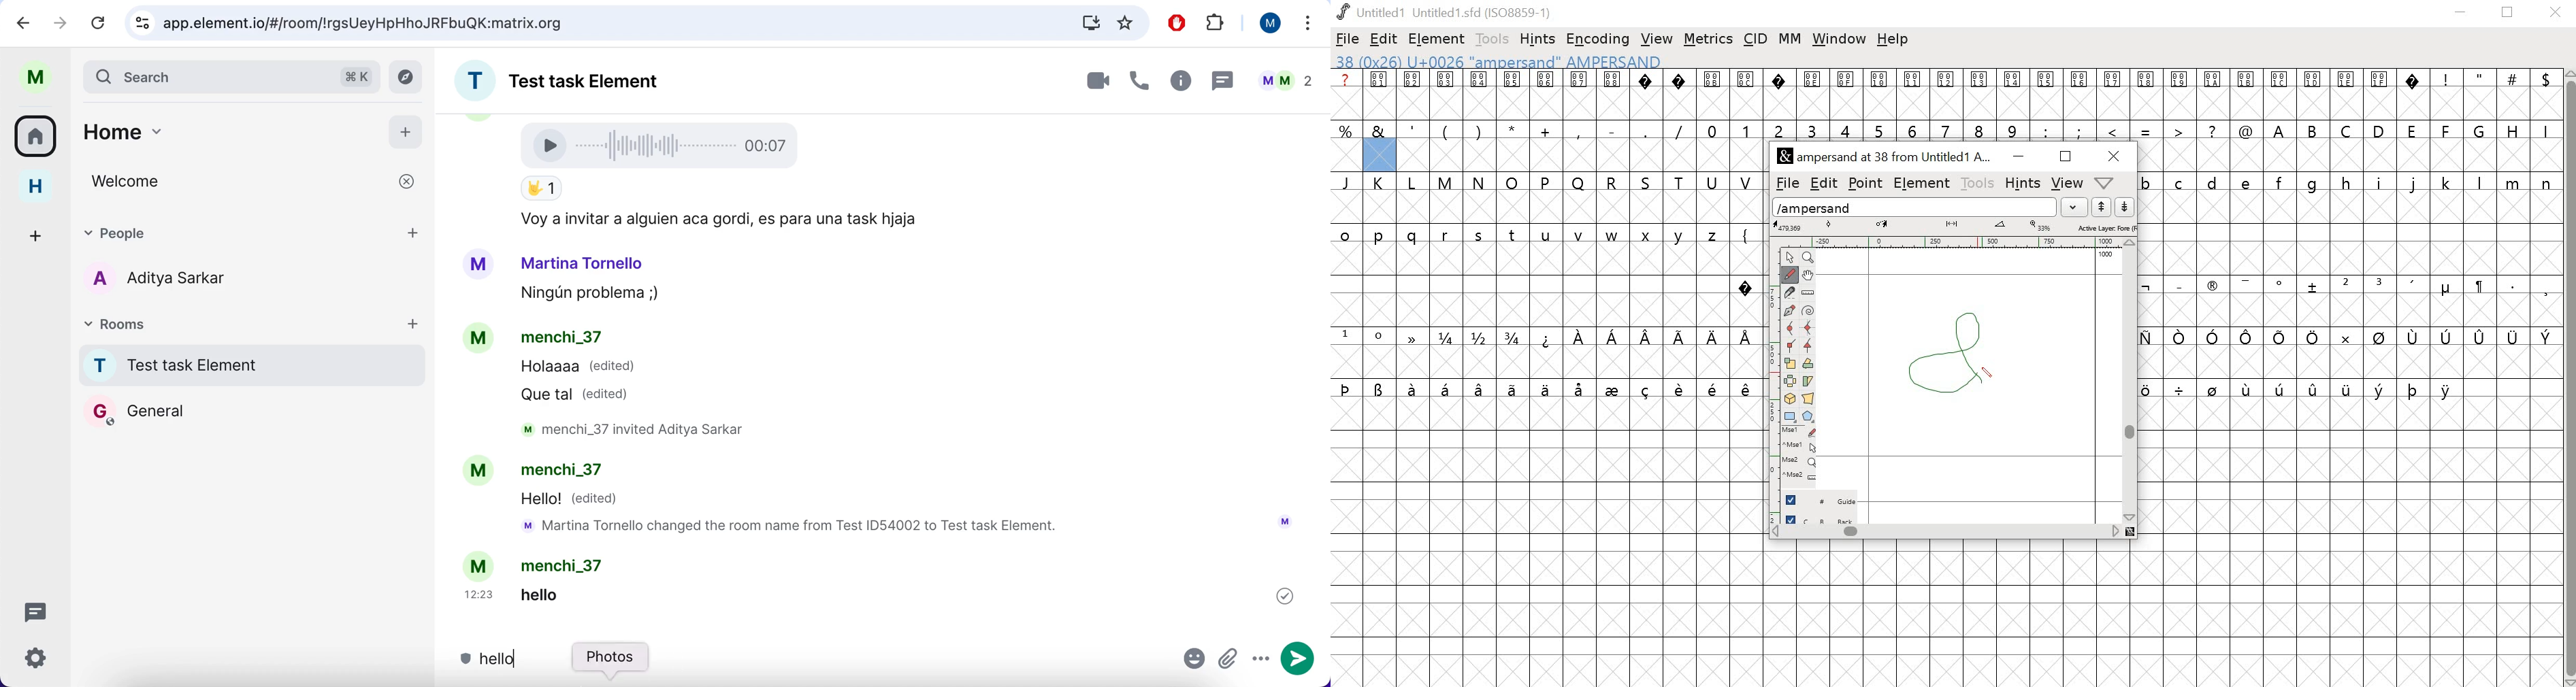  I want to click on menchi_37, so click(562, 339).